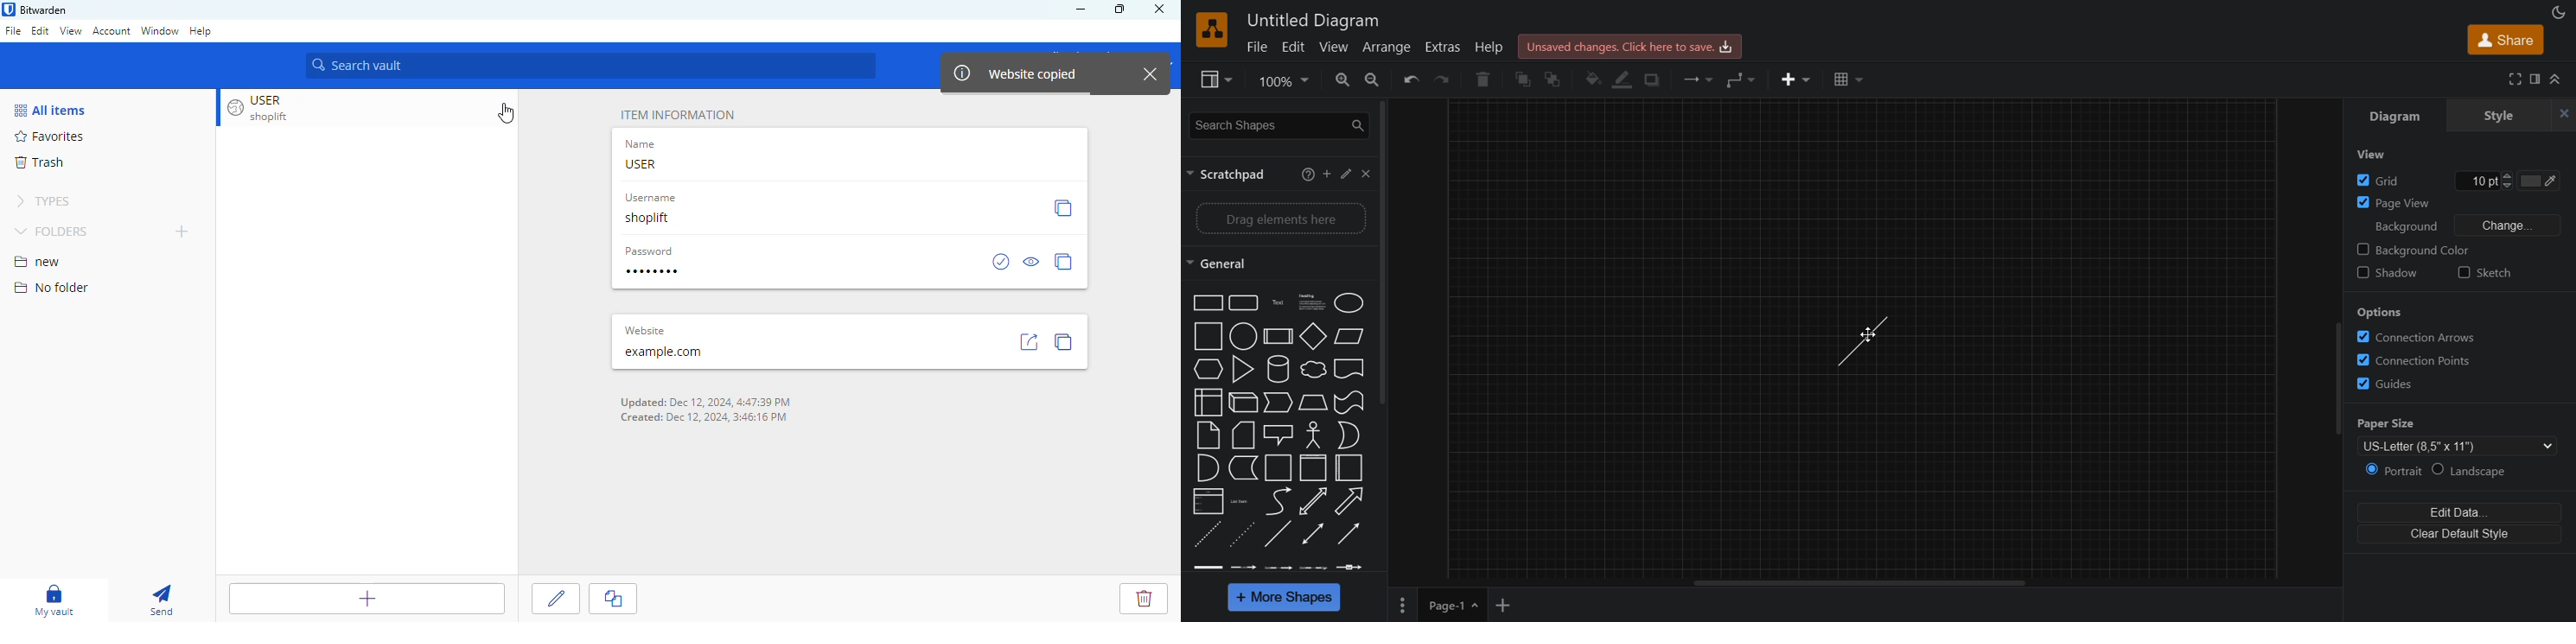 Image resolution: width=2576 pixels, height=644 pixels. What do you see at coordinates (1631, 45) in the screenshot?
I see `Unsaved changes. Click here to save` at bounding box center [1631, 45].